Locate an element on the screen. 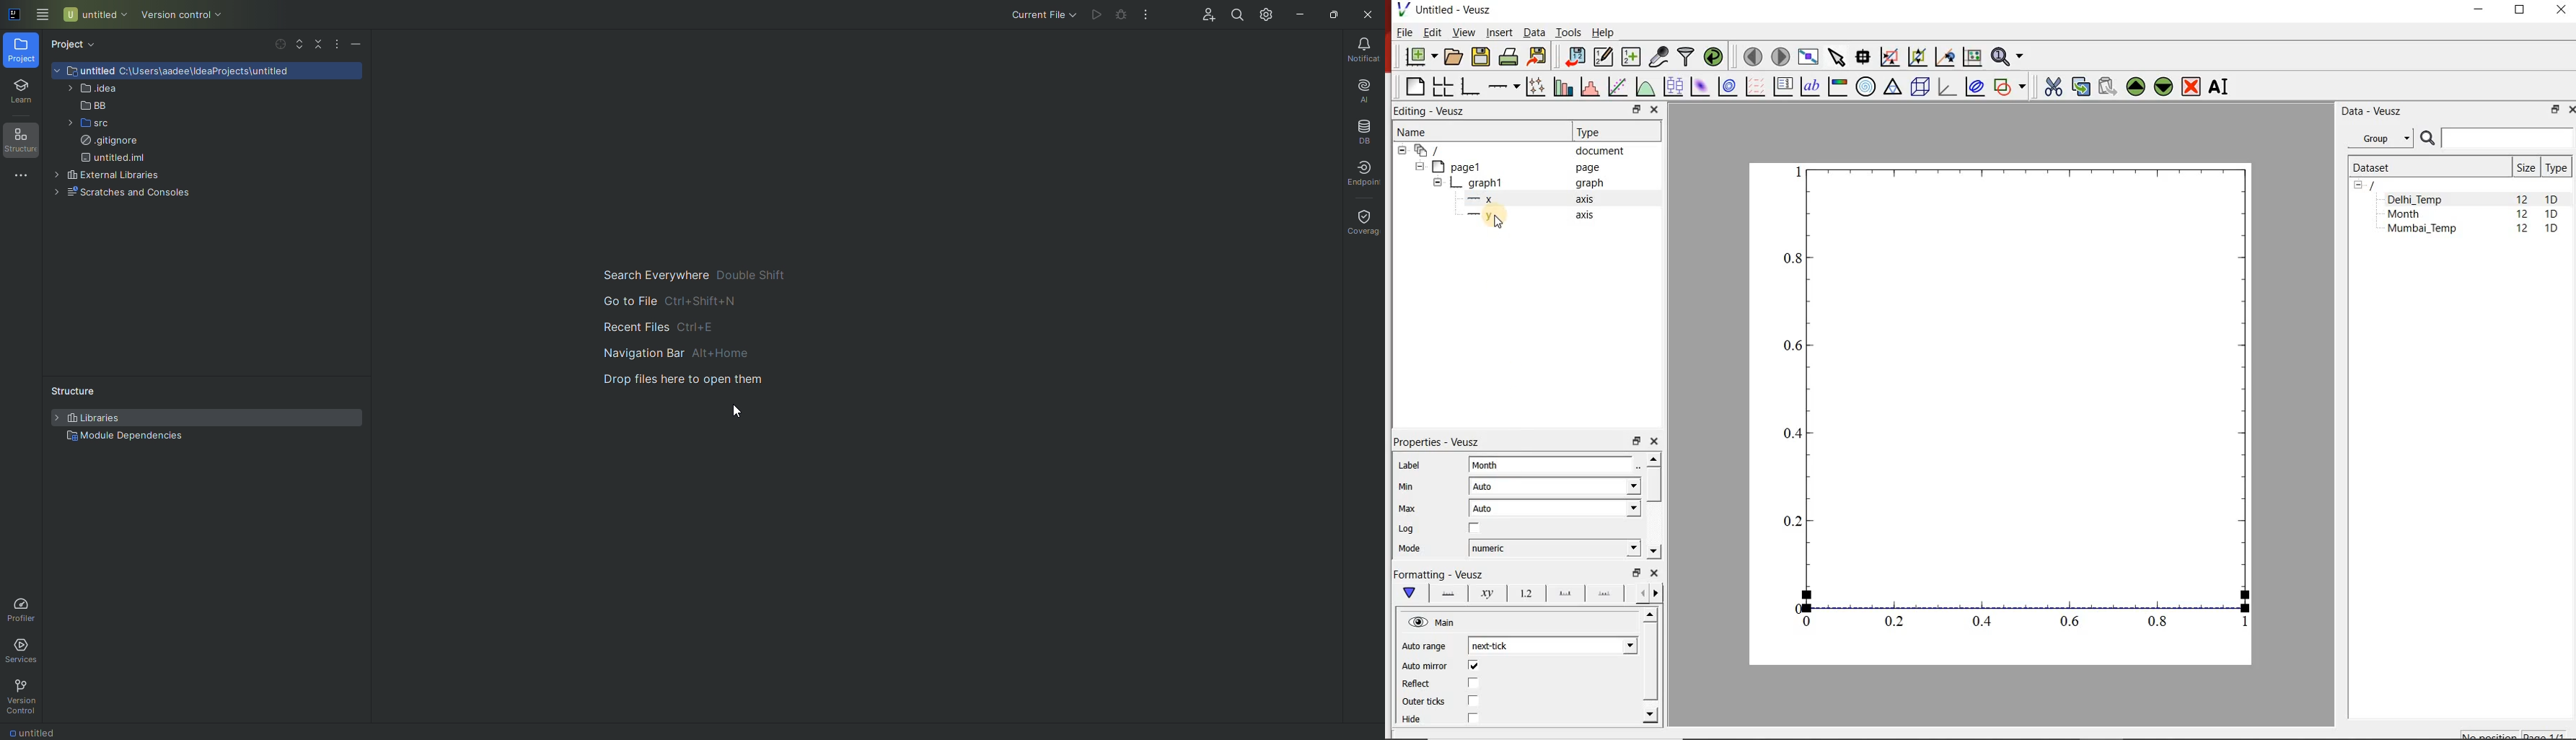 This screenshot has width=2576, height=756. Log is located at coordinates (1407, 529).